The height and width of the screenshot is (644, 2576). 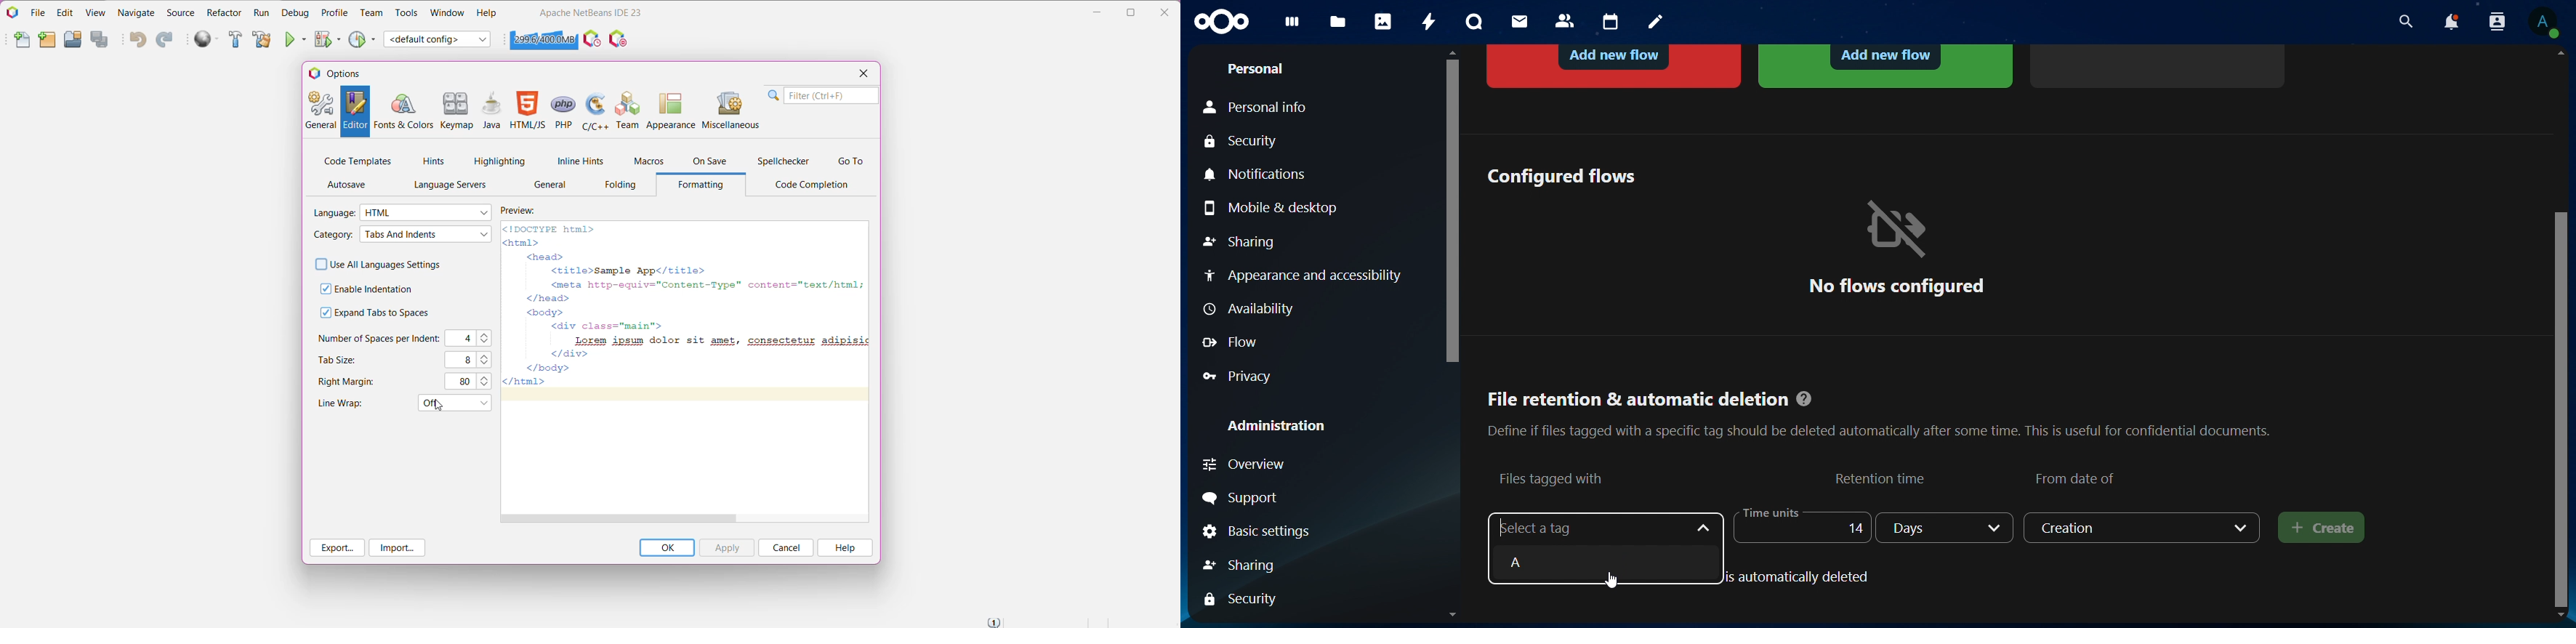 I want to click on A, so click(x=1601, y=562).